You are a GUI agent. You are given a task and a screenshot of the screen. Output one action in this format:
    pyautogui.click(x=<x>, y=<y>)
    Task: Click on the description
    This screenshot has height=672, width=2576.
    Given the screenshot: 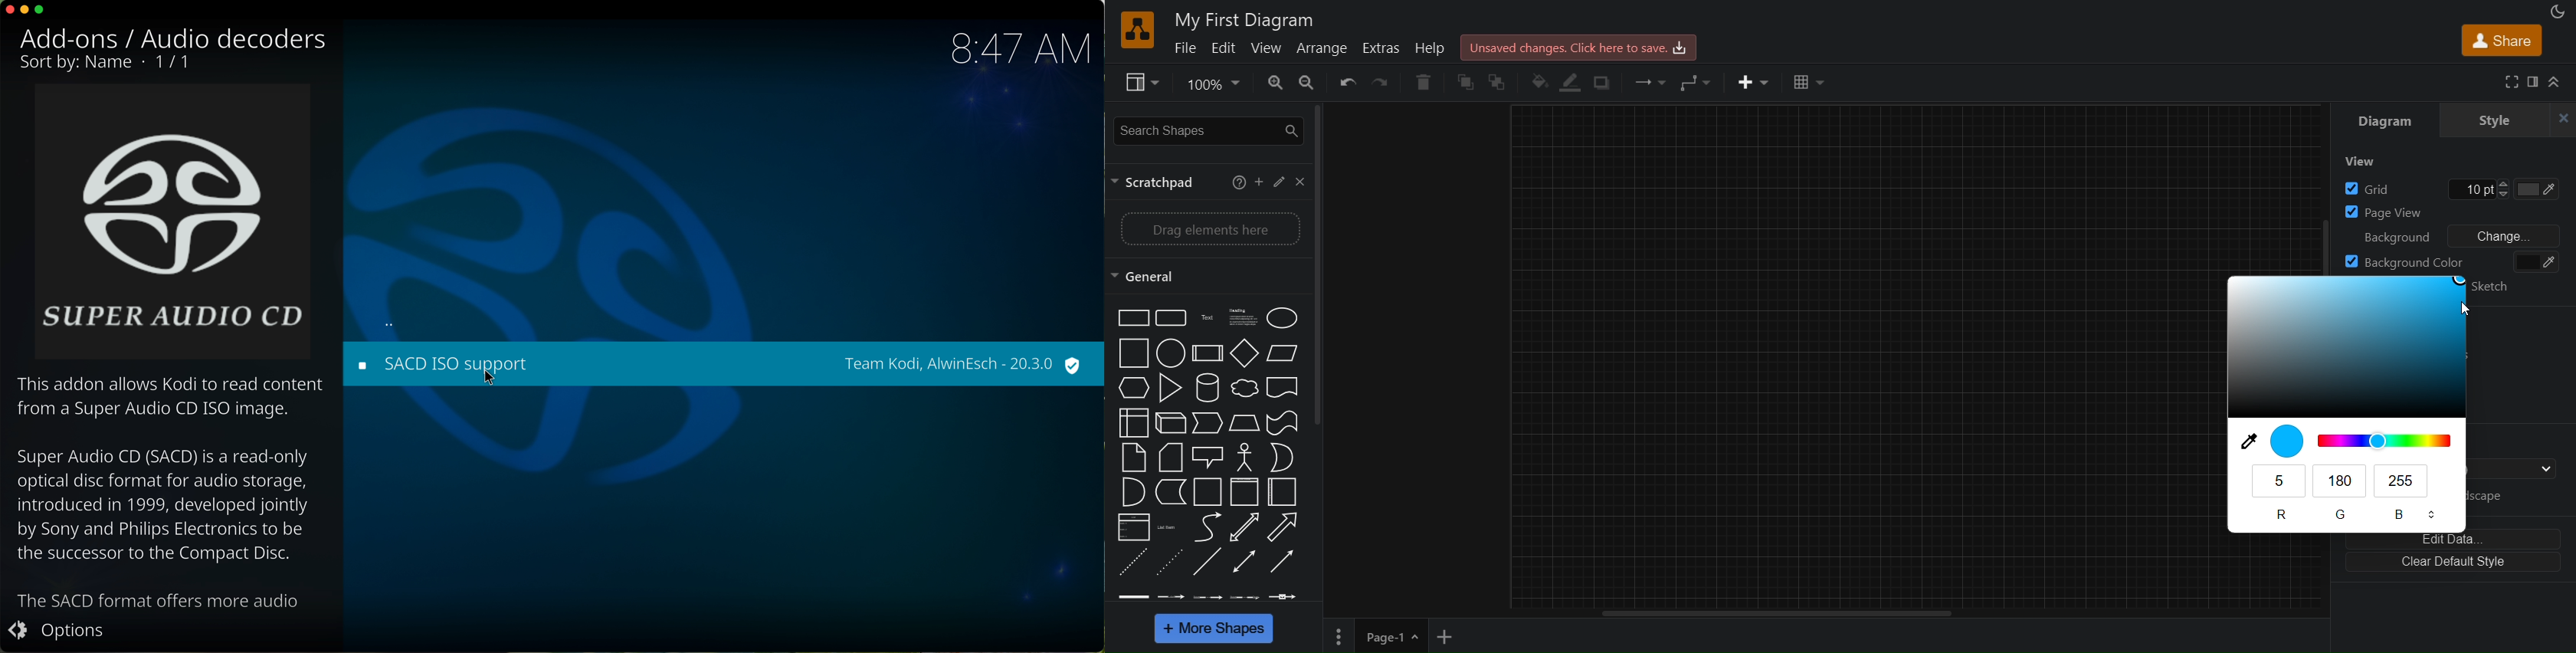 What is the action you would take?
    pyautogui.click(x=168, y=492)
    